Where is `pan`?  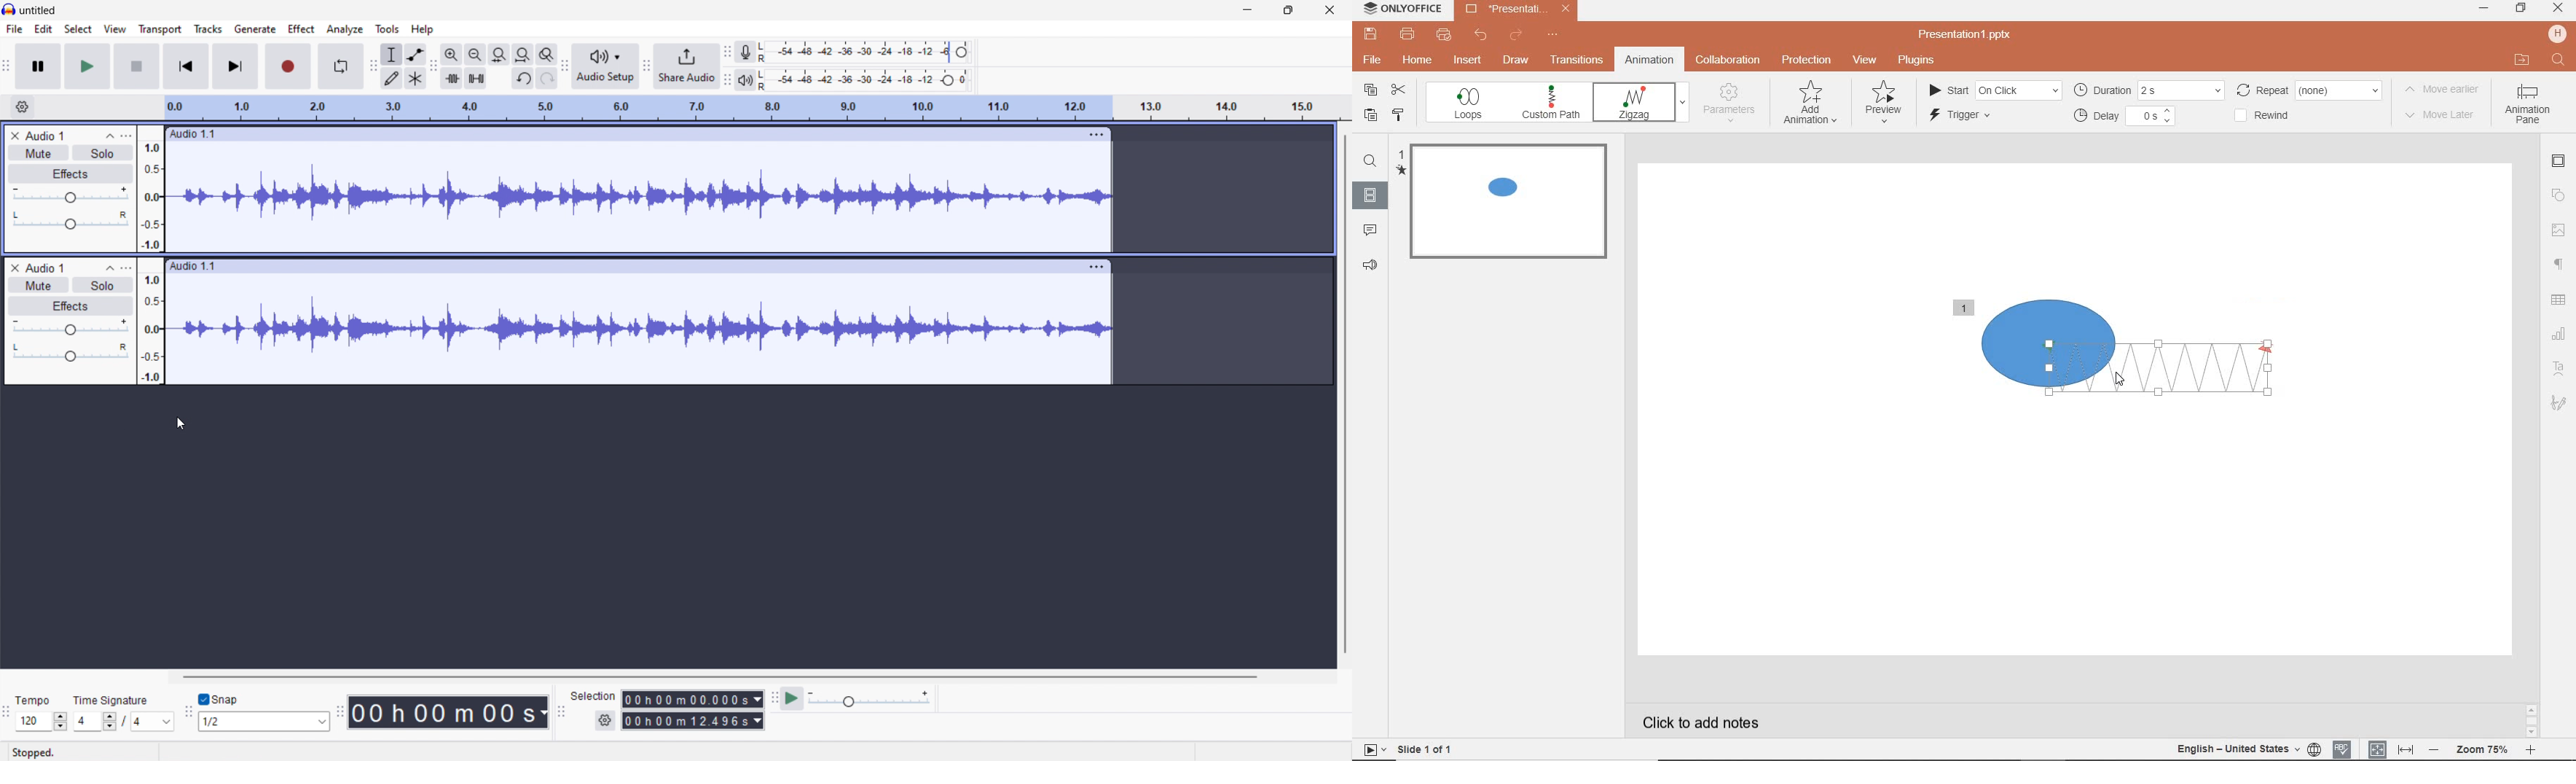
pan is located at coordinates (70, 221).